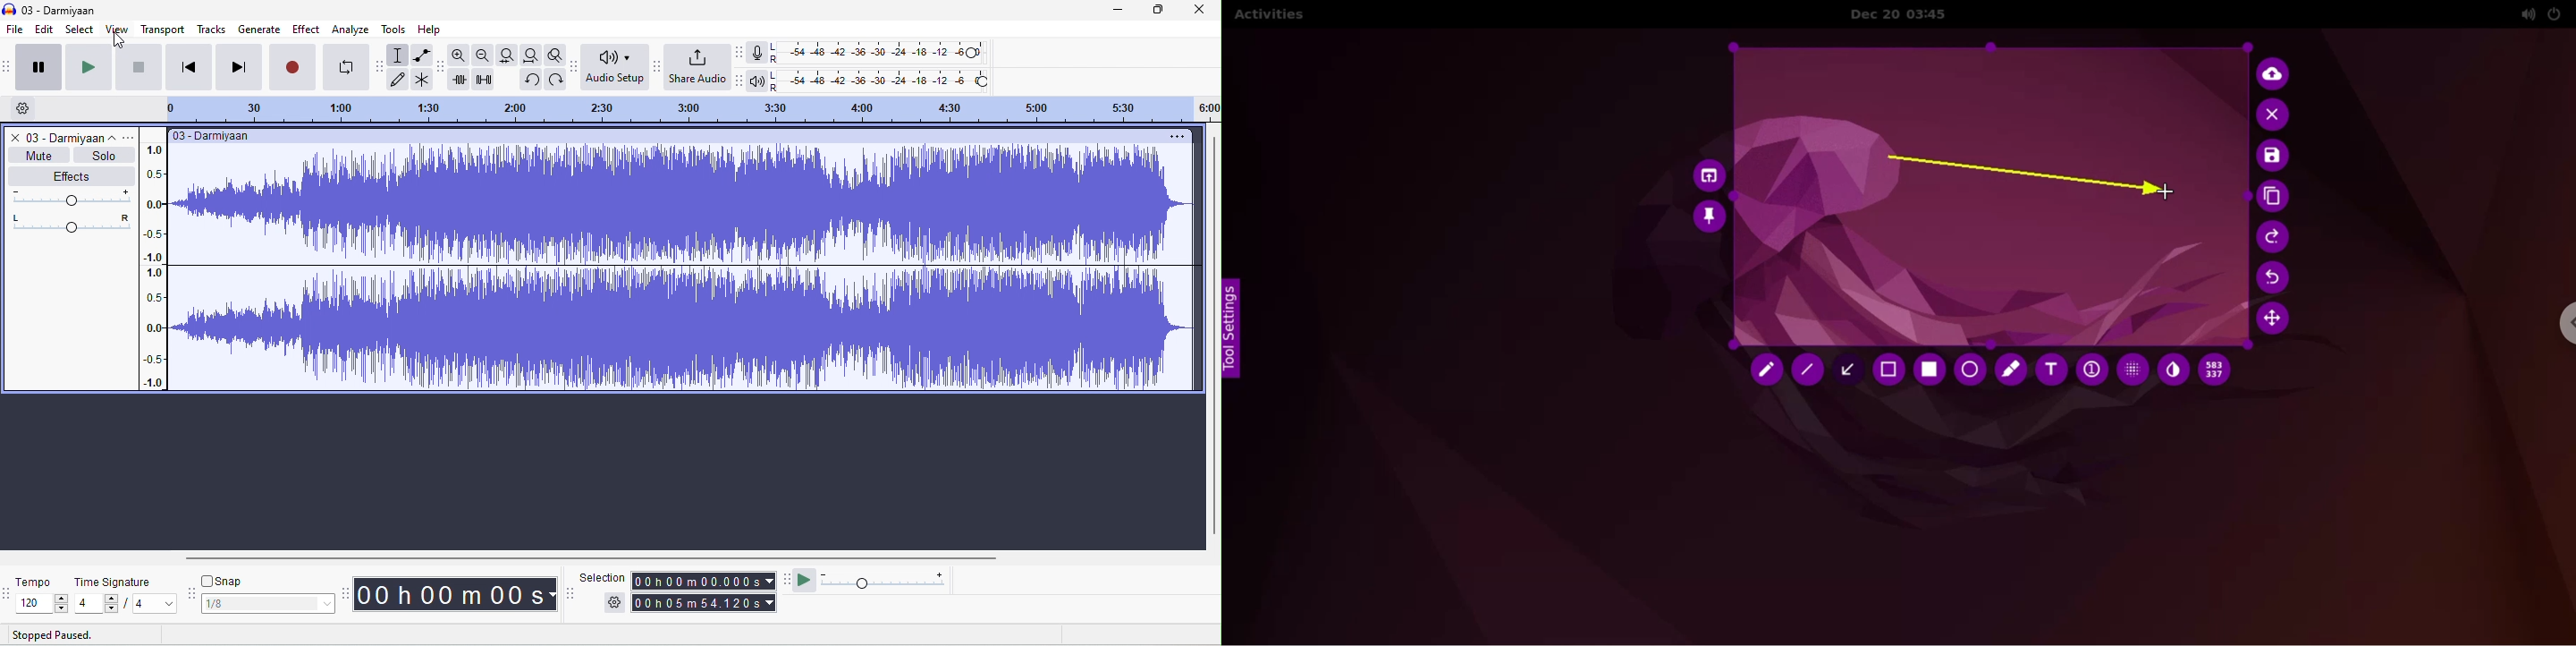  Describe the element at coordinates (656, 65) in the screenshot. I see `audacity share audio toolbar` at that location.